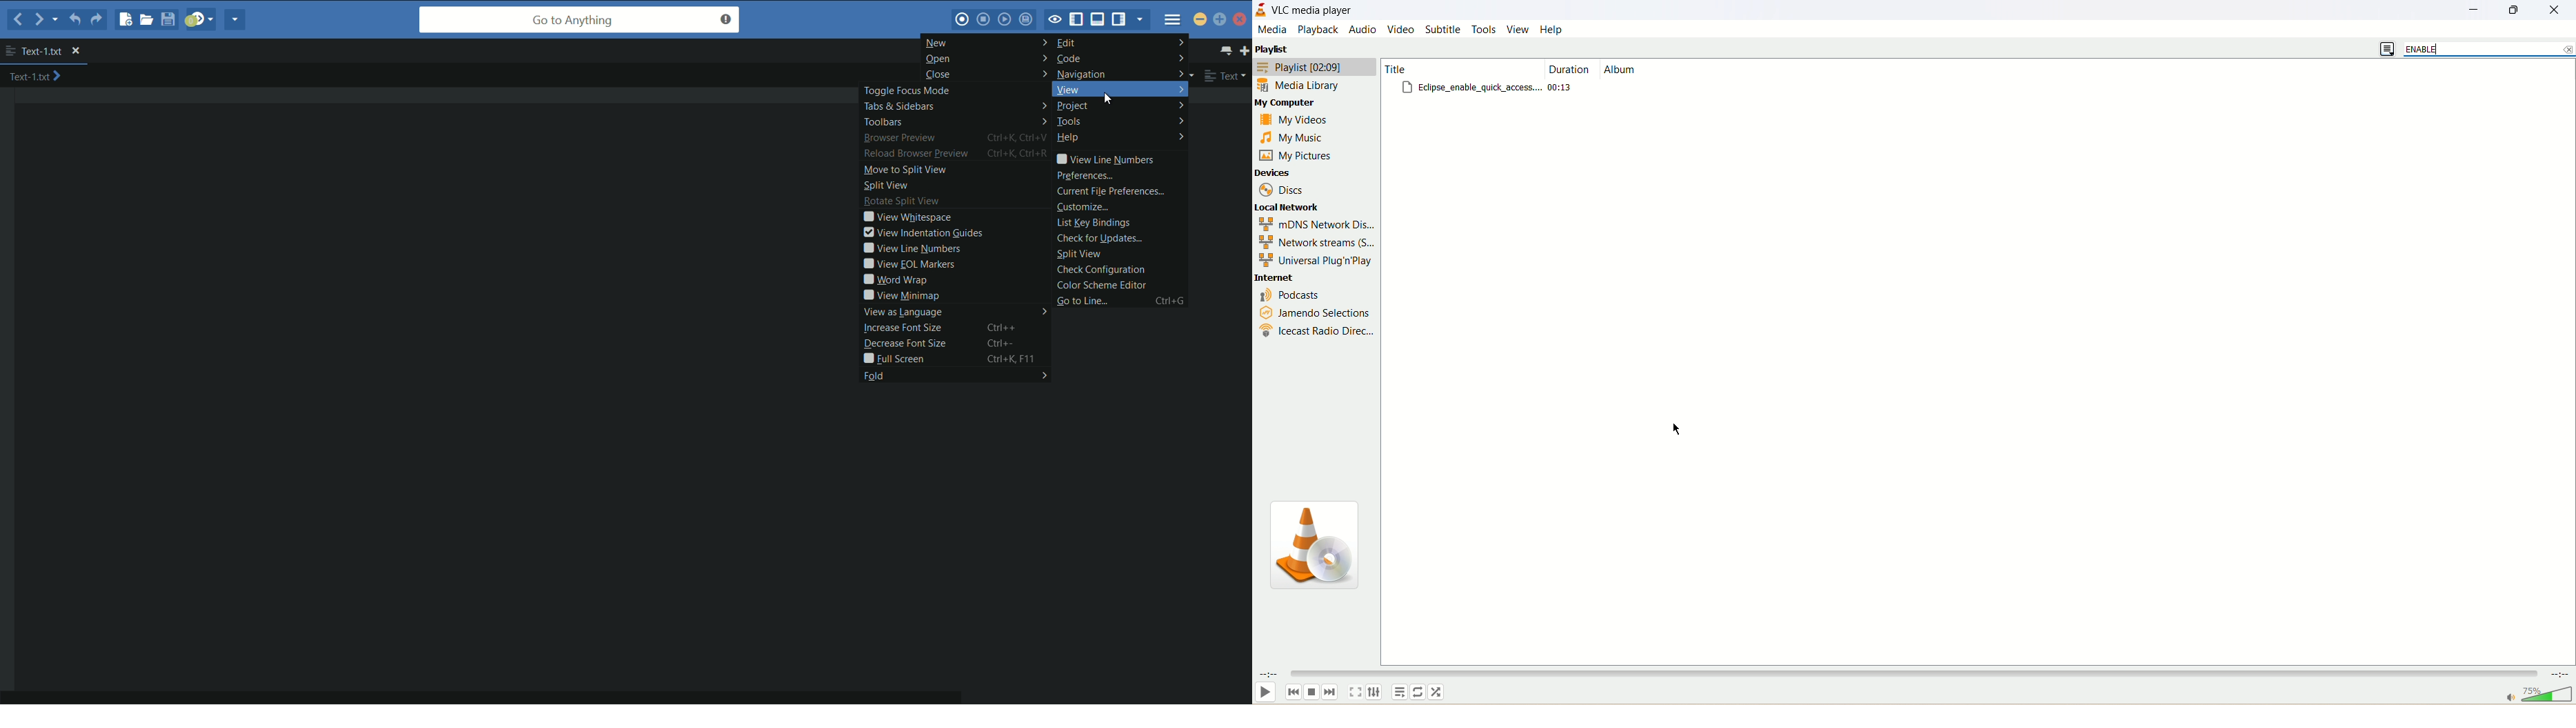  Describe the element at coordinates (40, 76) in the screenshot. I see `text-1.txt` at that location.